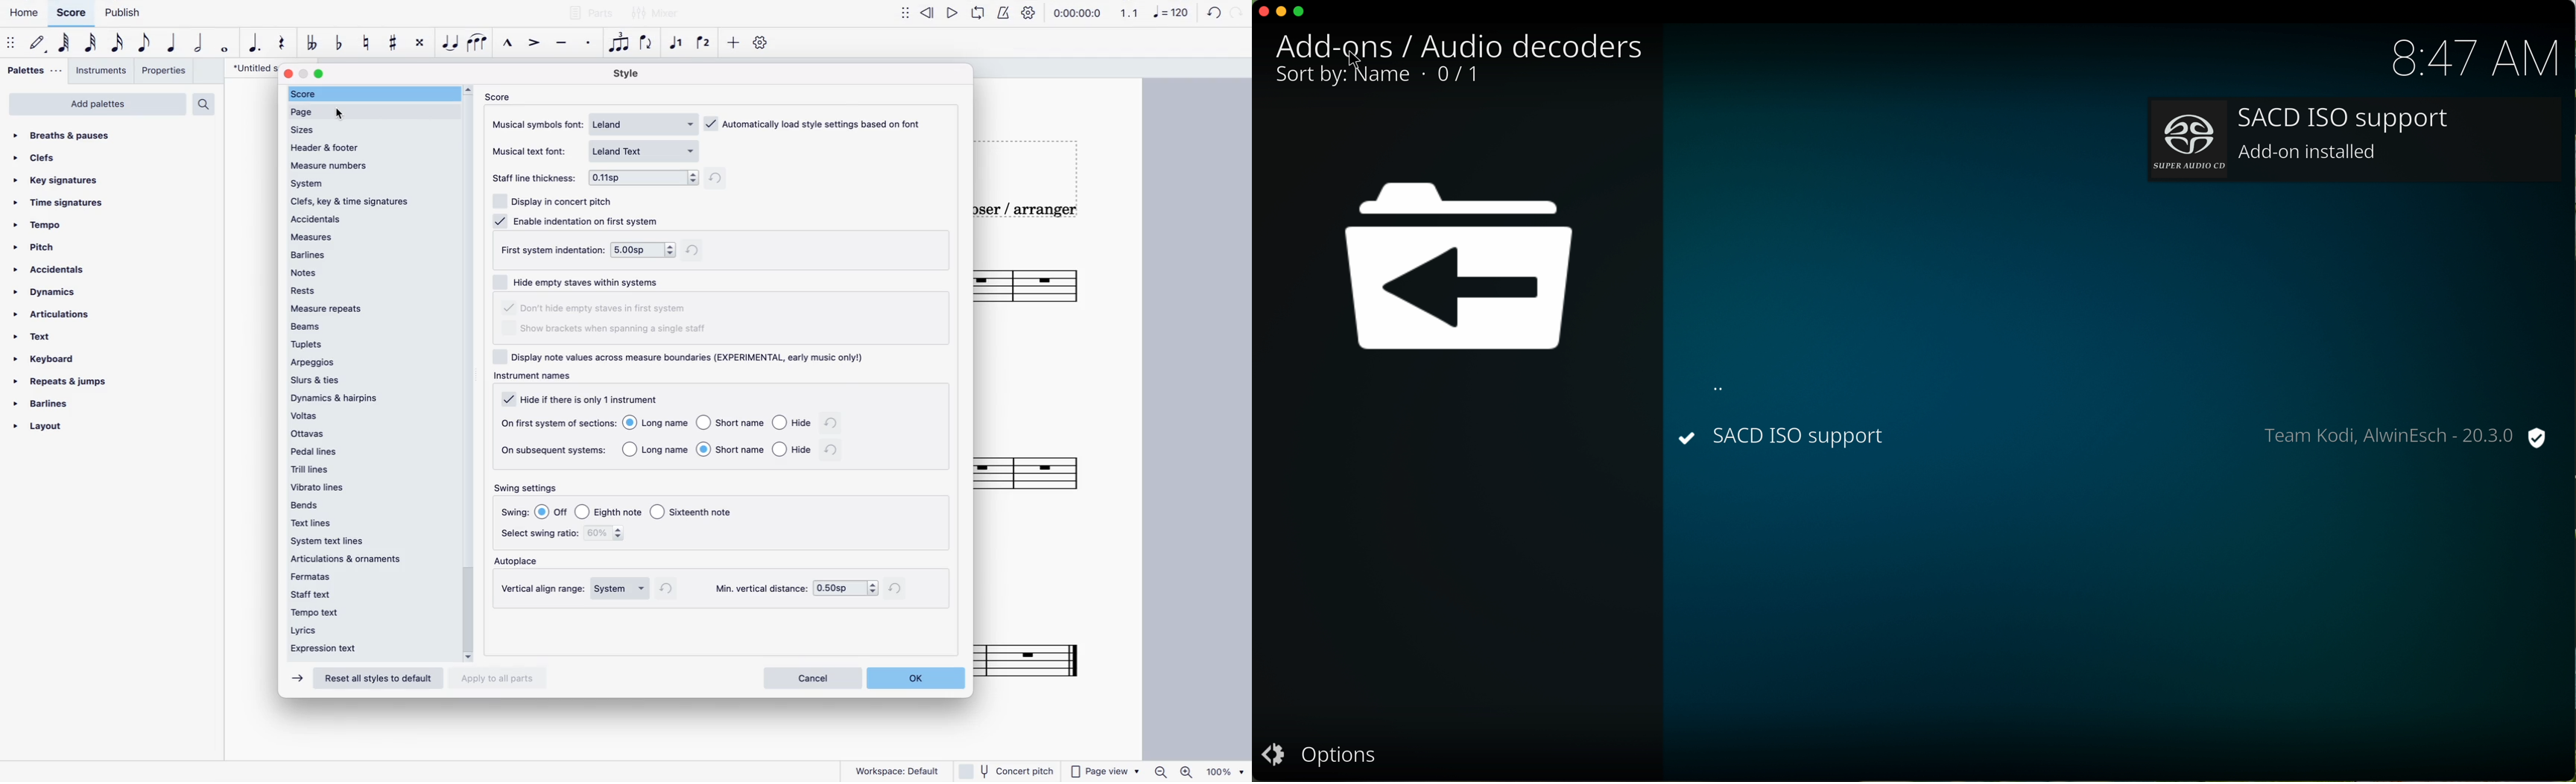 Image resolution: width=2576 pixels, height=784 pixels. I want to click on augmentation dot, so click(255, 45).